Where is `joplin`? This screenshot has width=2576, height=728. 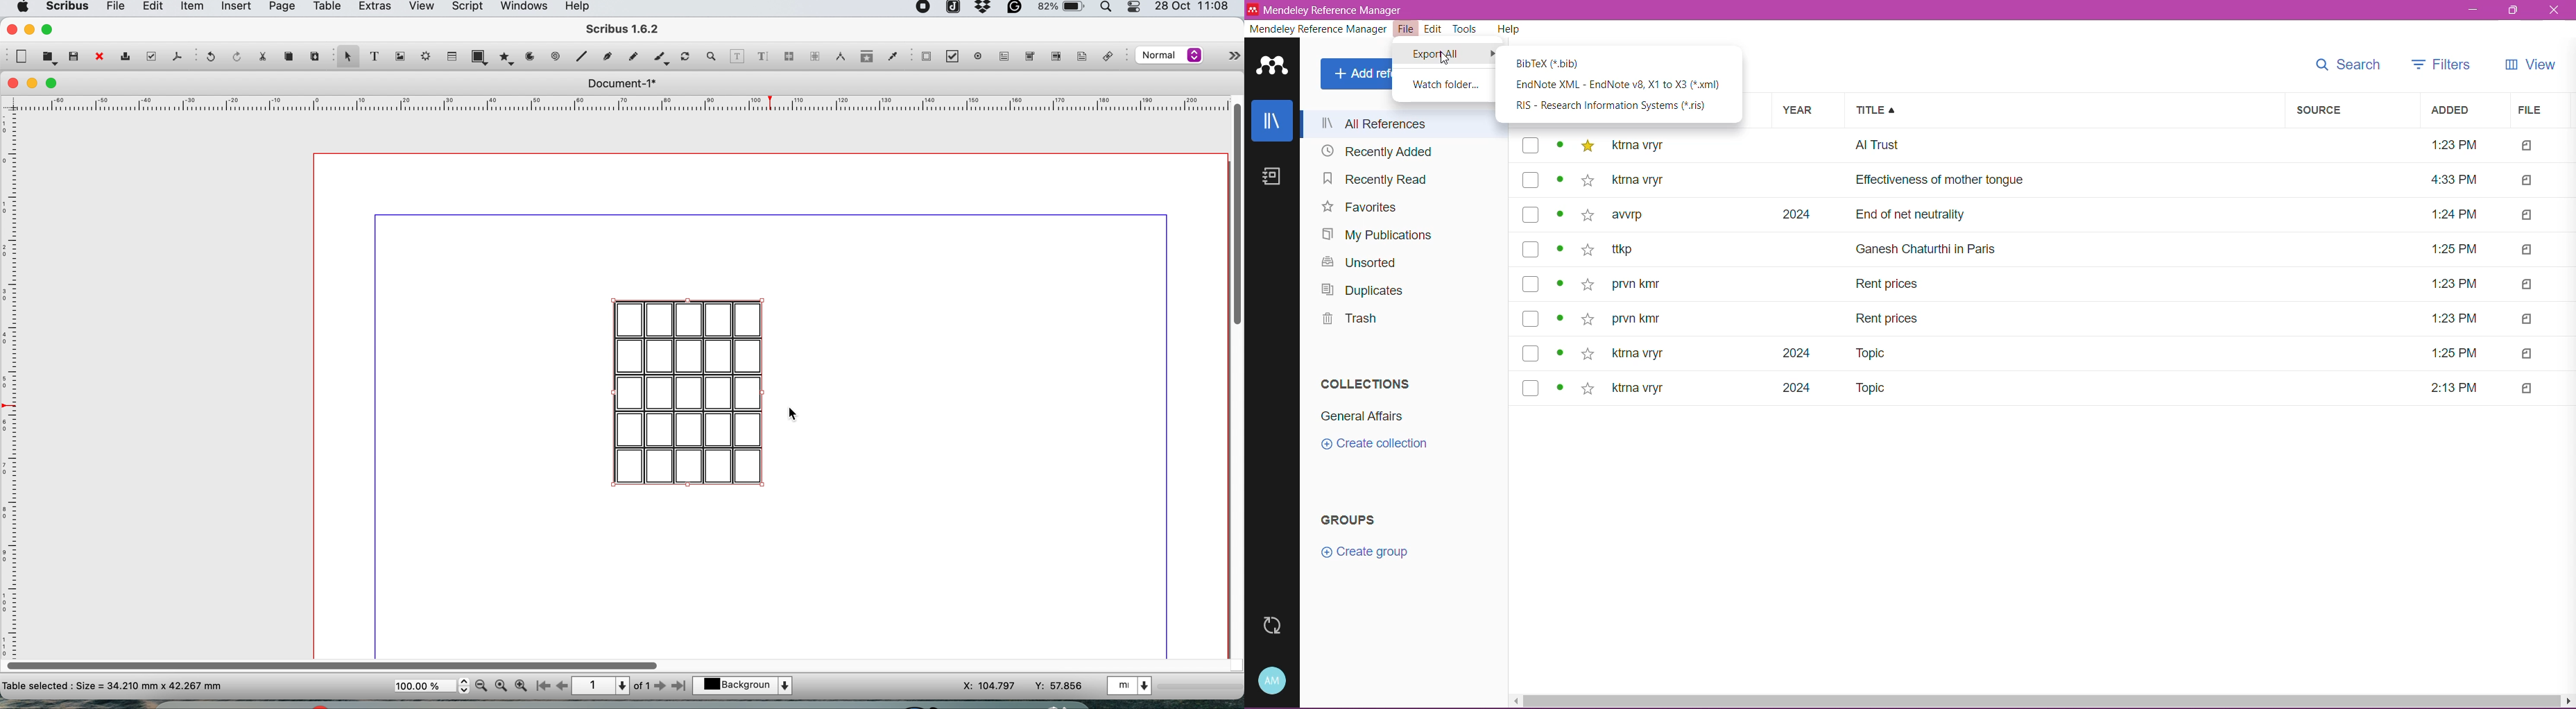 joplin is located at coordinates (952, 9).